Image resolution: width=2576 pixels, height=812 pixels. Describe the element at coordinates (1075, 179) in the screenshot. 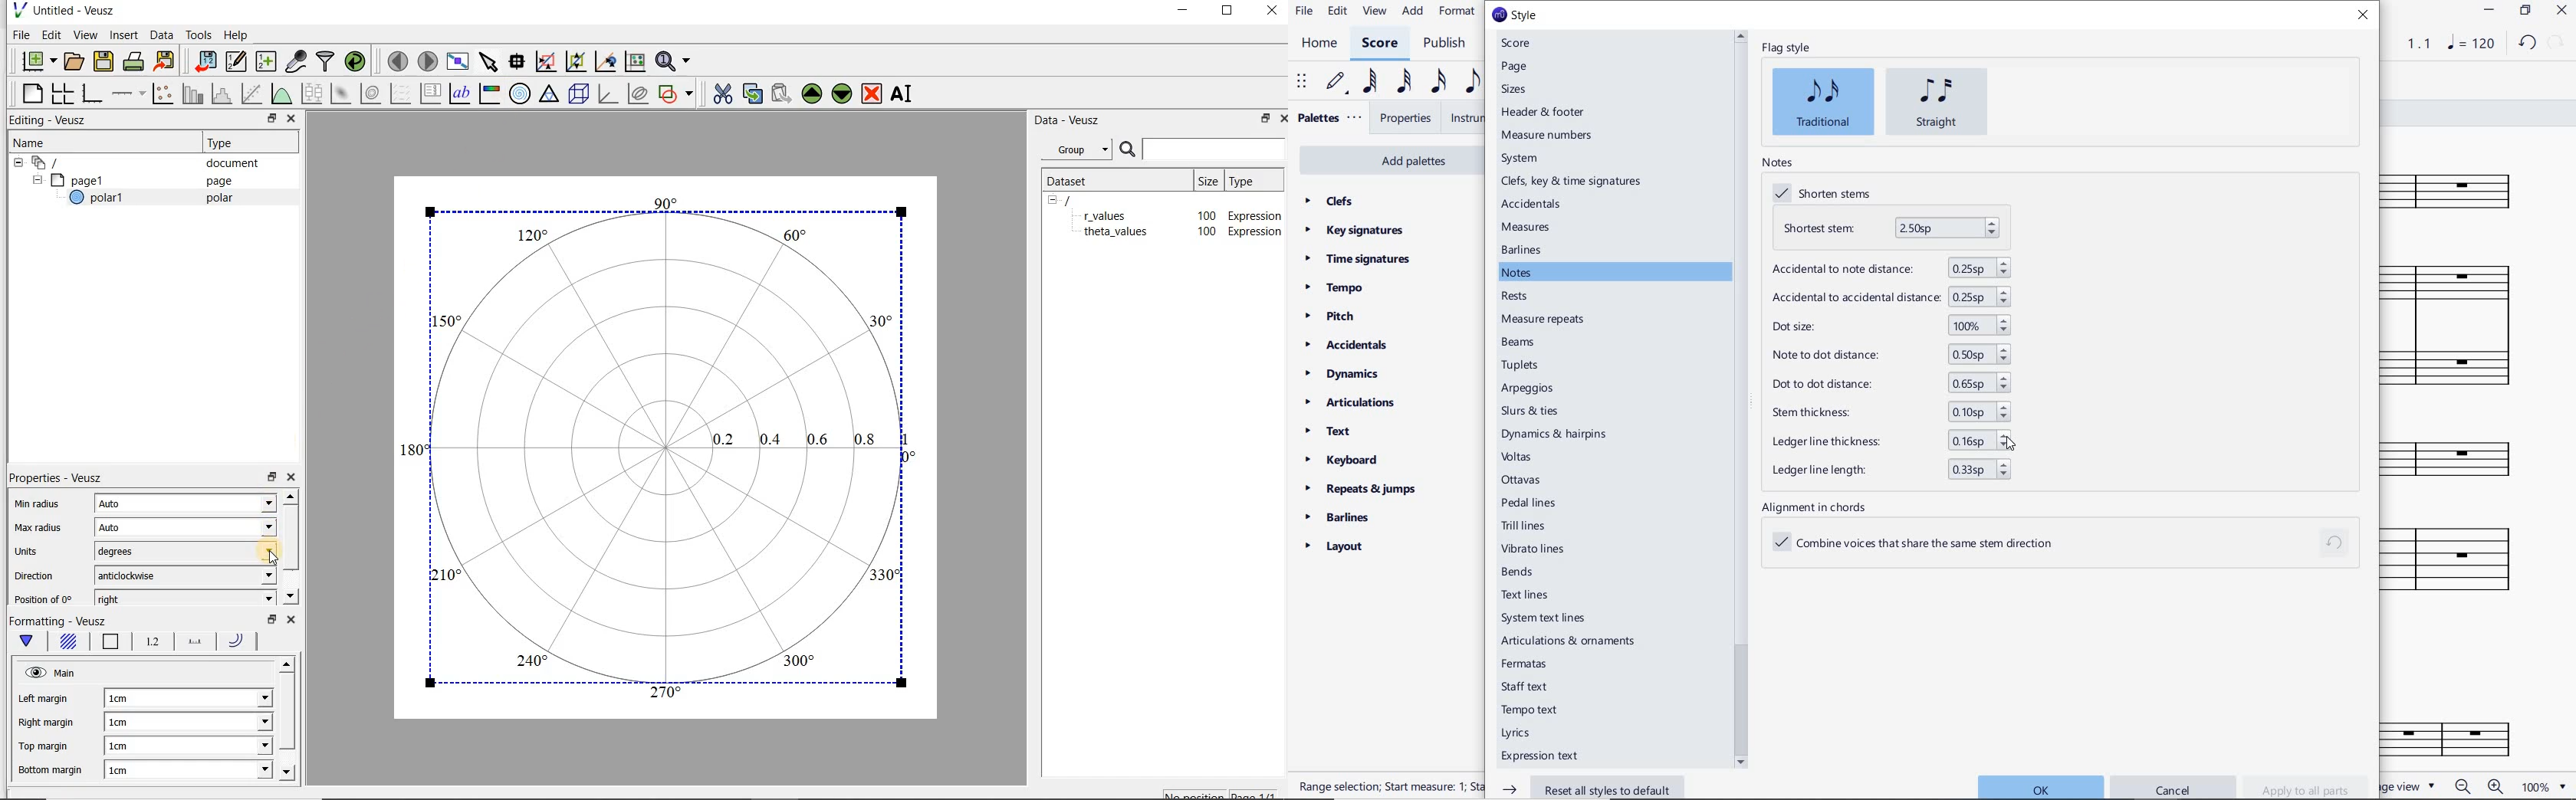

I see `Dataset` at that location.